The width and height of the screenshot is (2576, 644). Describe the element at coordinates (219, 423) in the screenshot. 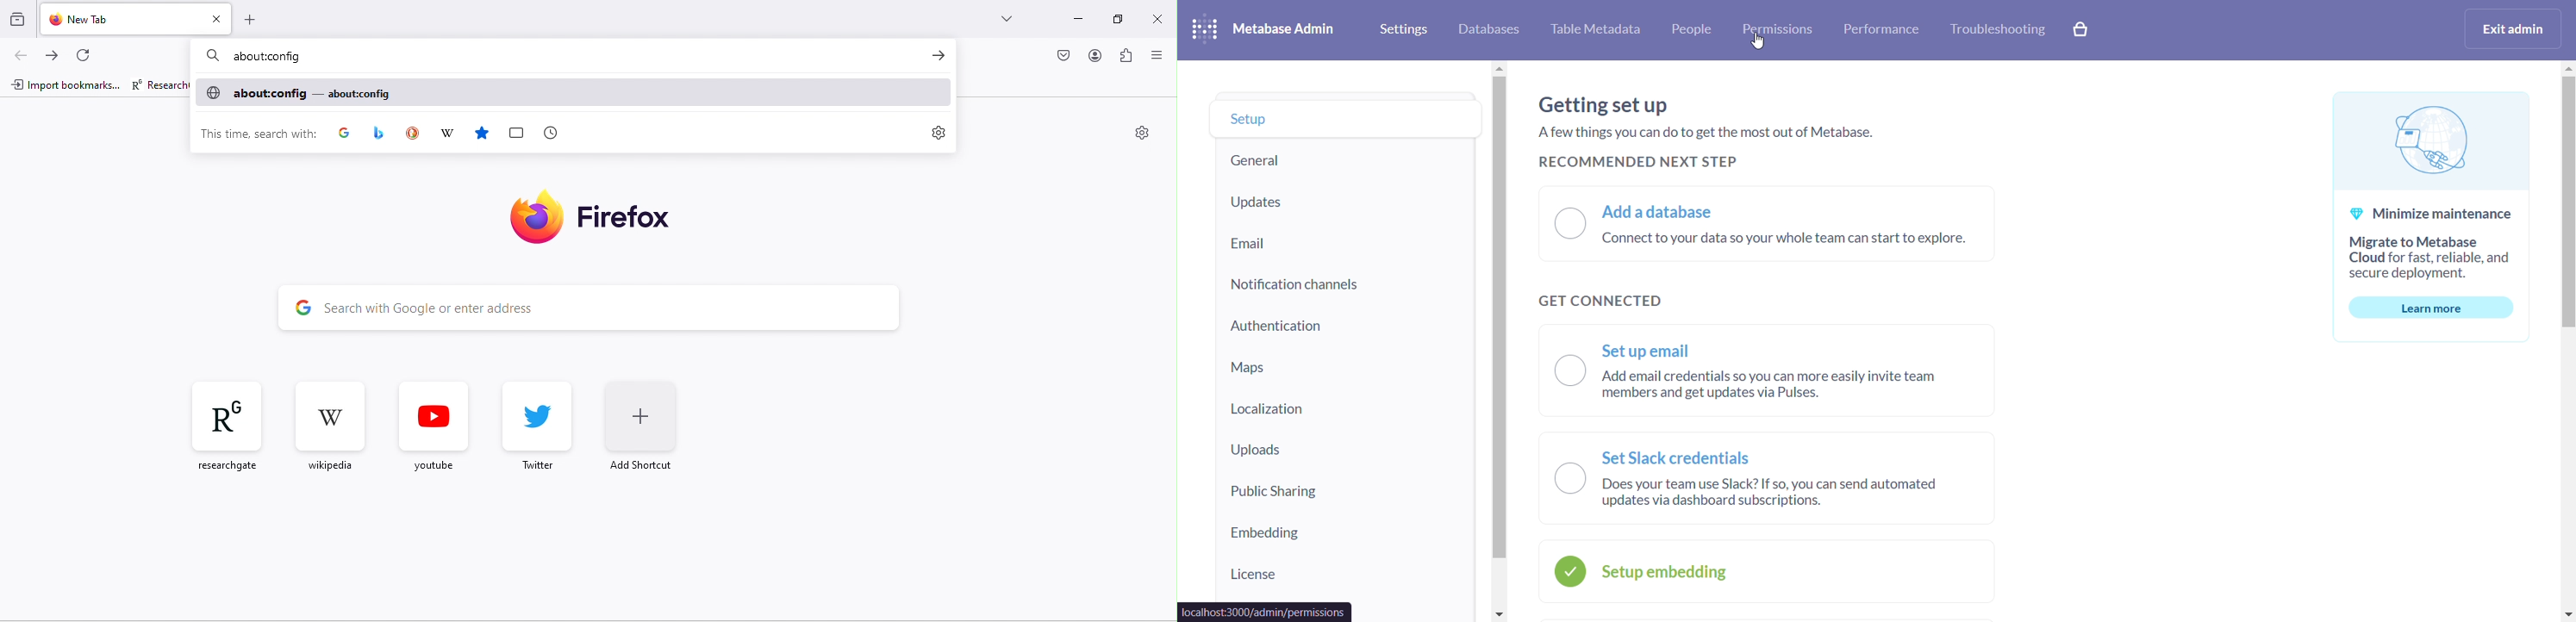

I see `researchgate` at that location.